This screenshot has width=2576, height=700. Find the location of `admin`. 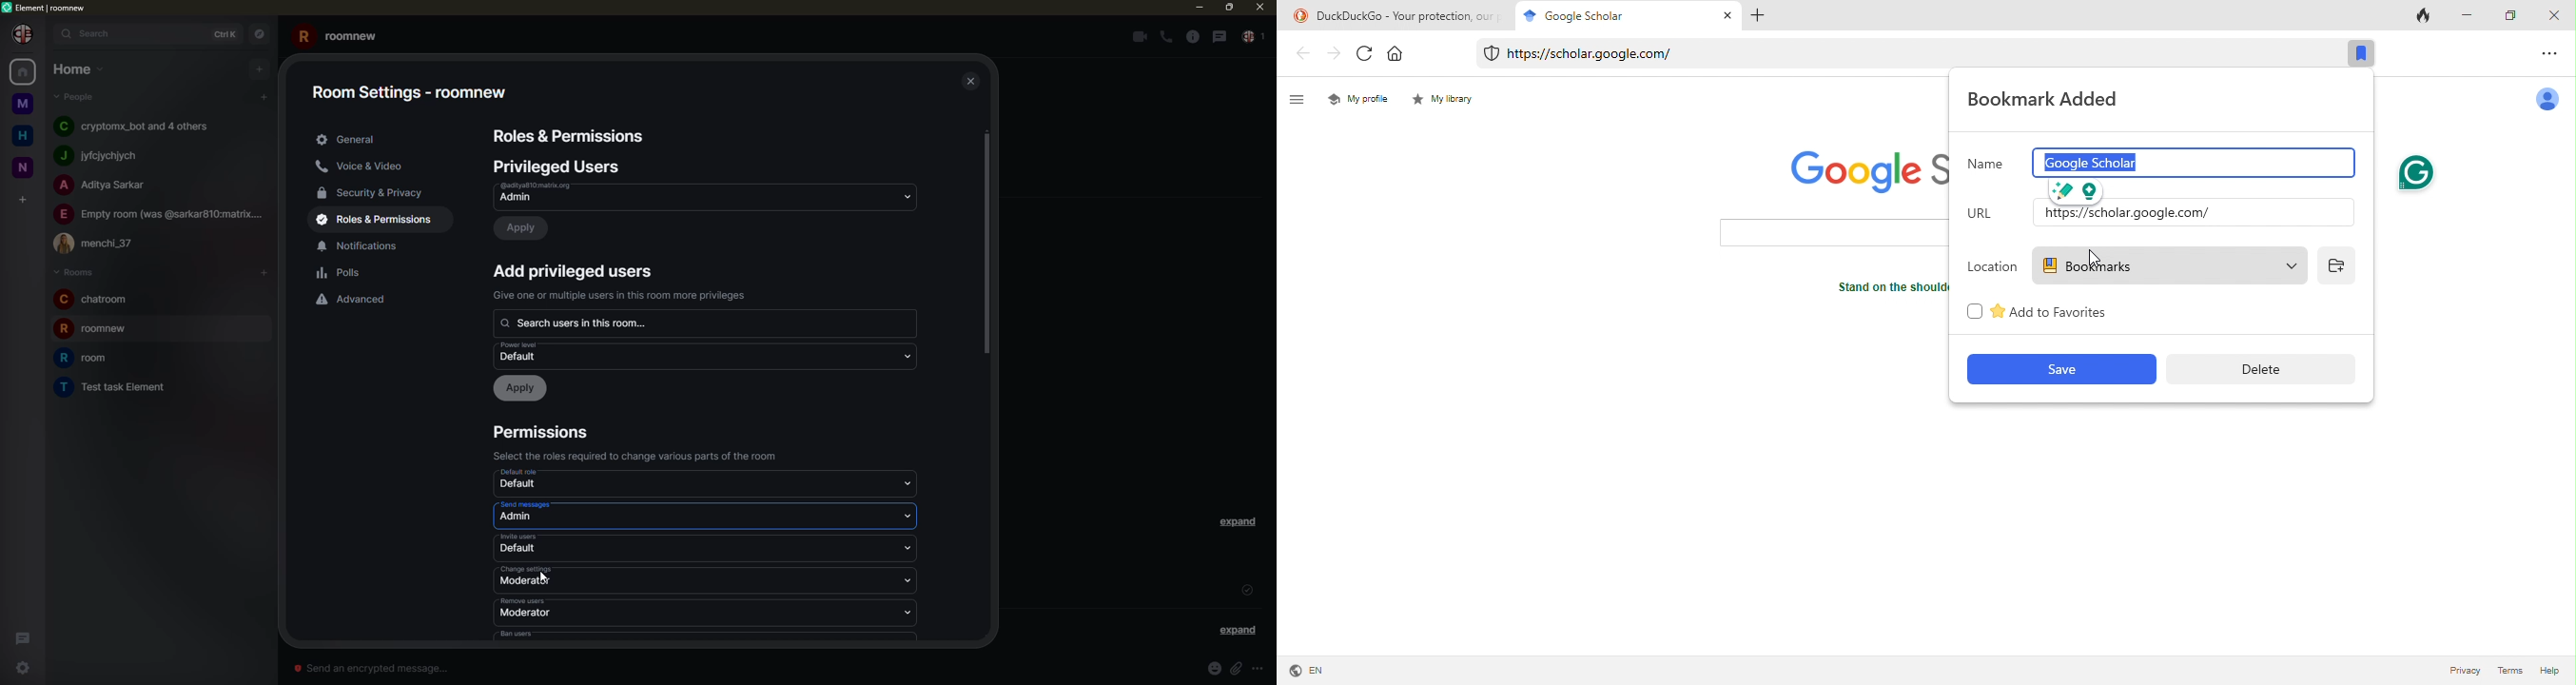

admin is located at coordinates (550, 193).